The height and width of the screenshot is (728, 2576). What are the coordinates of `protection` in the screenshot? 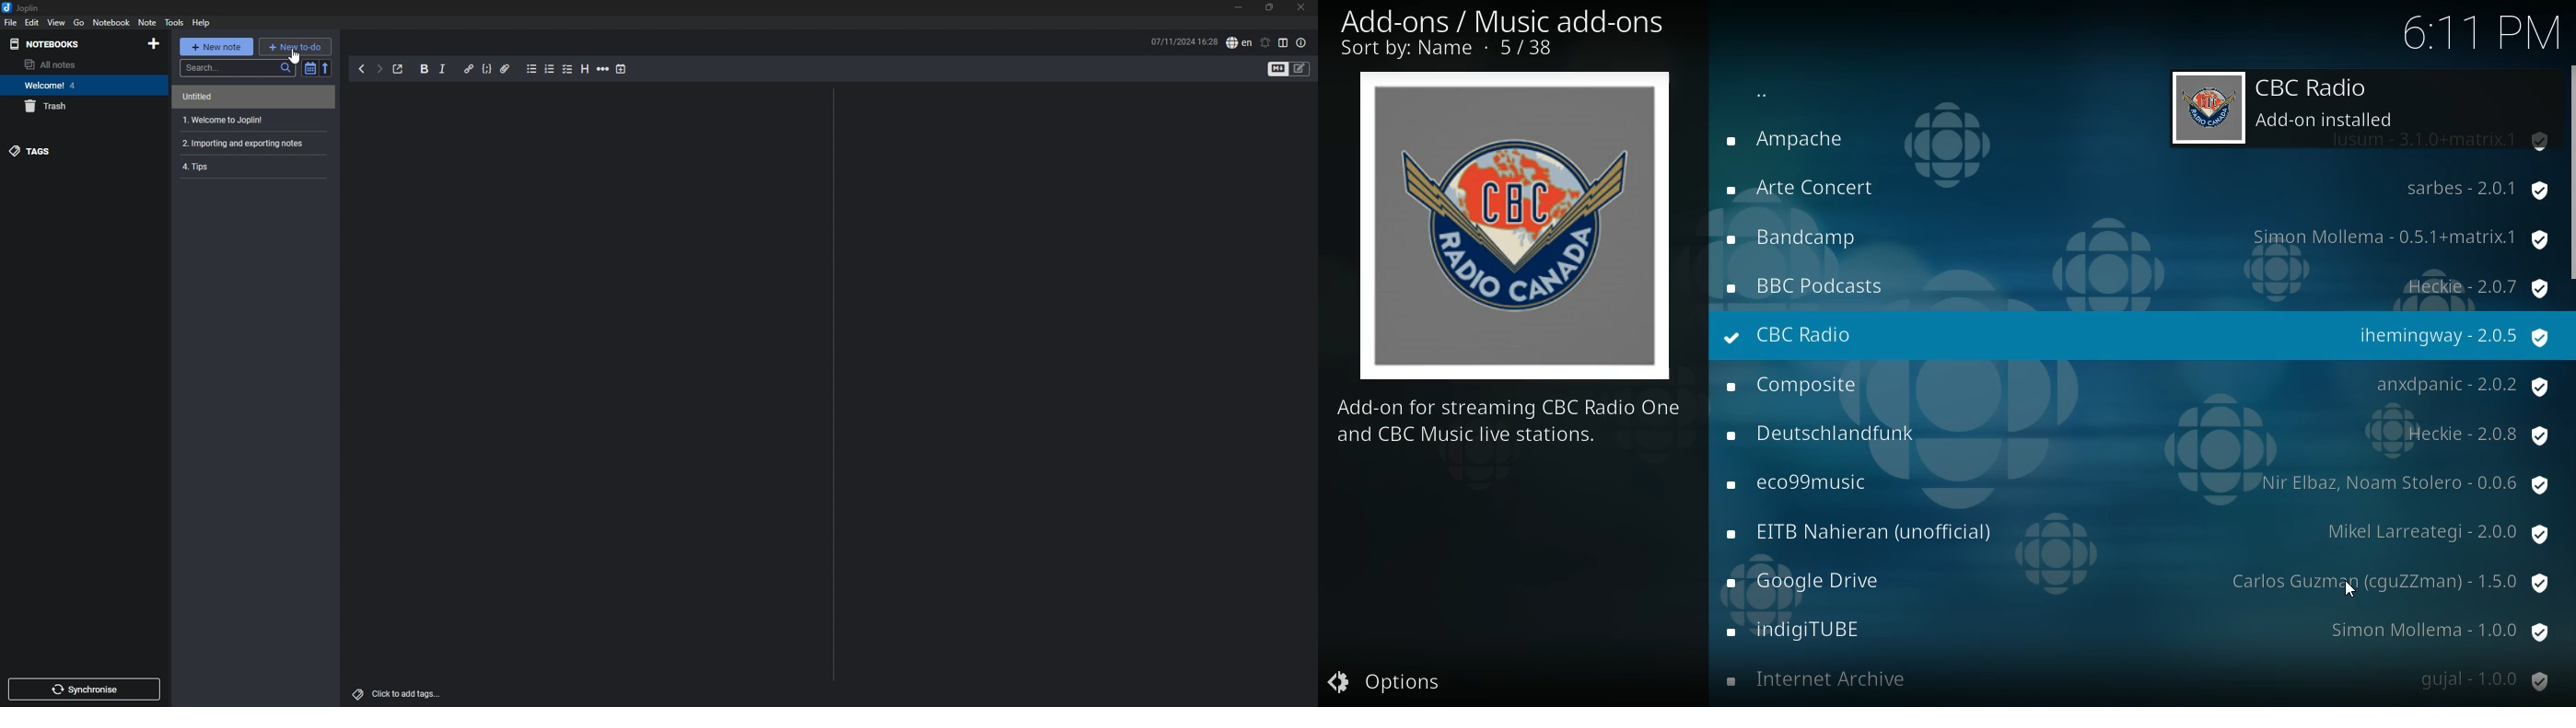 It's located at (2431, 535).